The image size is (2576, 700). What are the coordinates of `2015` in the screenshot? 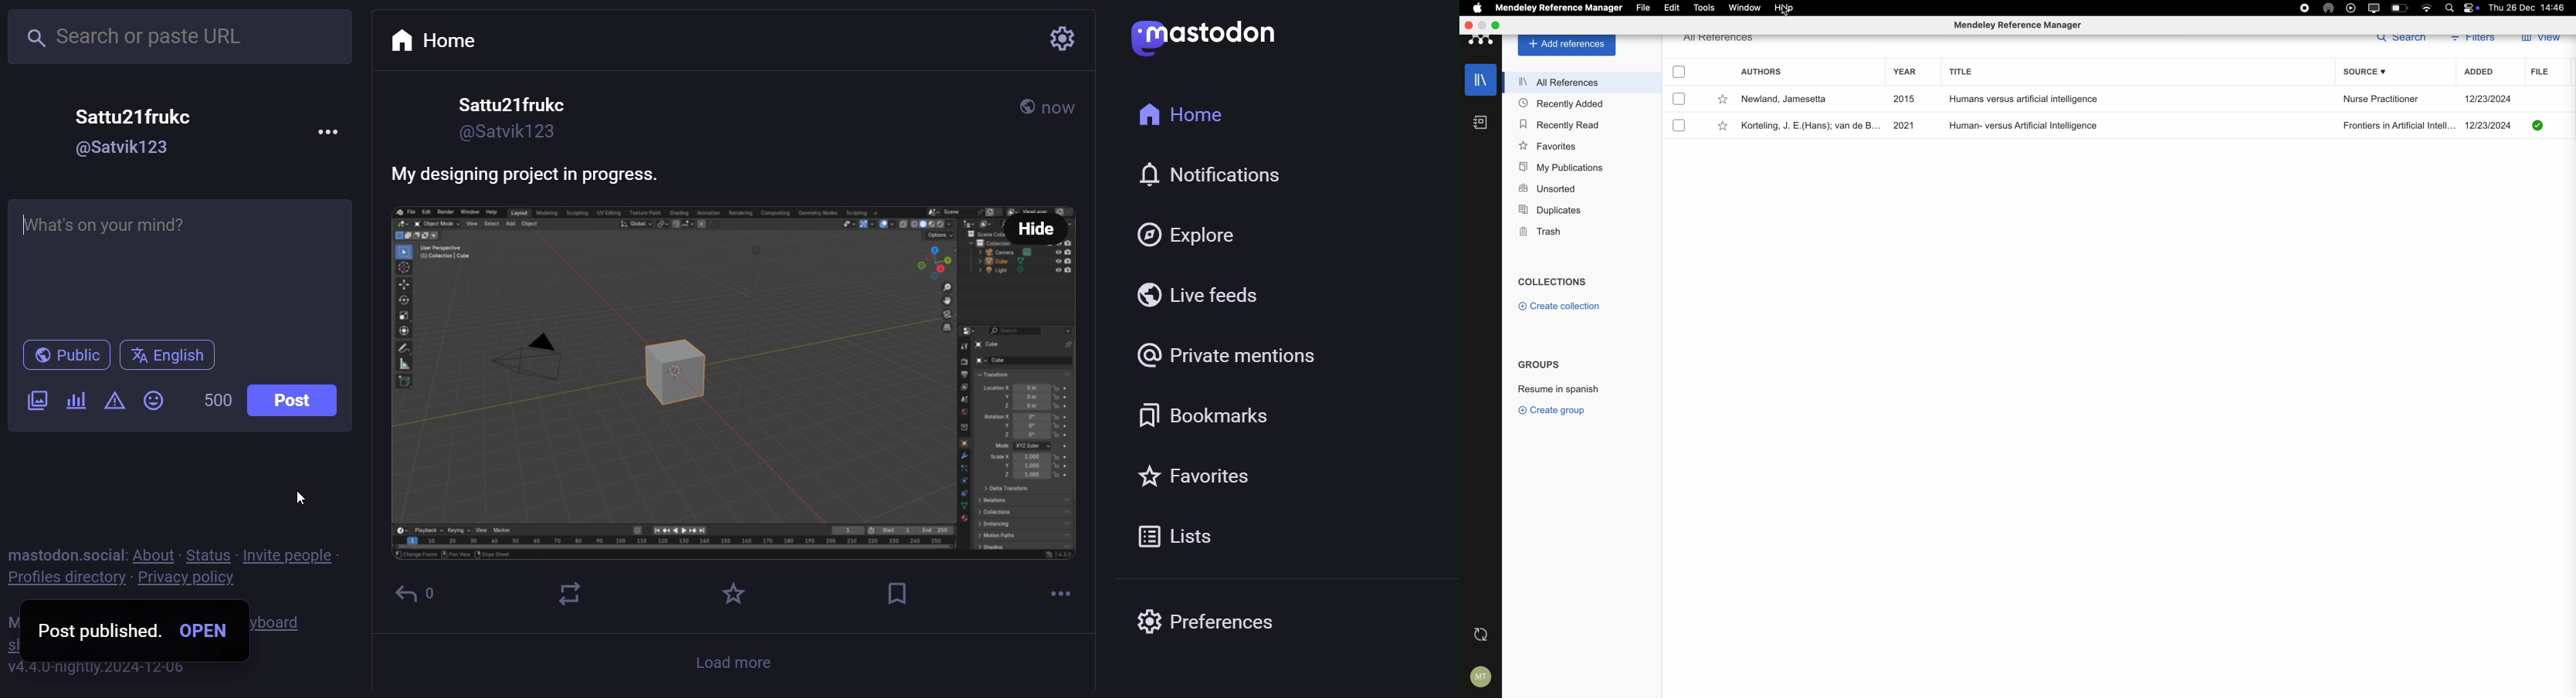 It's located at (1907, 99).